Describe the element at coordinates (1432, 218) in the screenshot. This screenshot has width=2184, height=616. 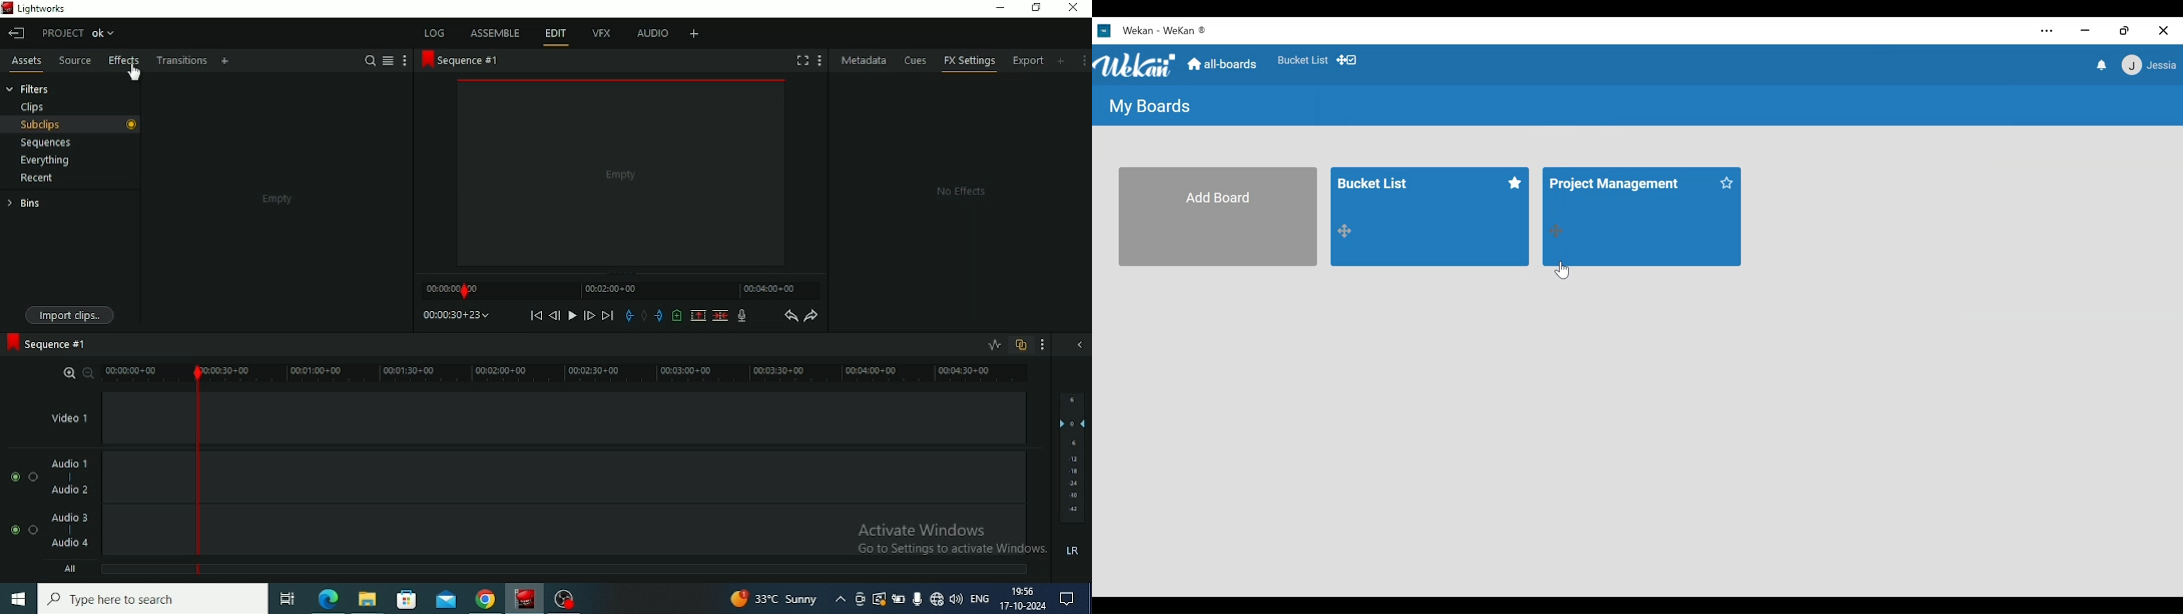
I see `board 1` at that location.